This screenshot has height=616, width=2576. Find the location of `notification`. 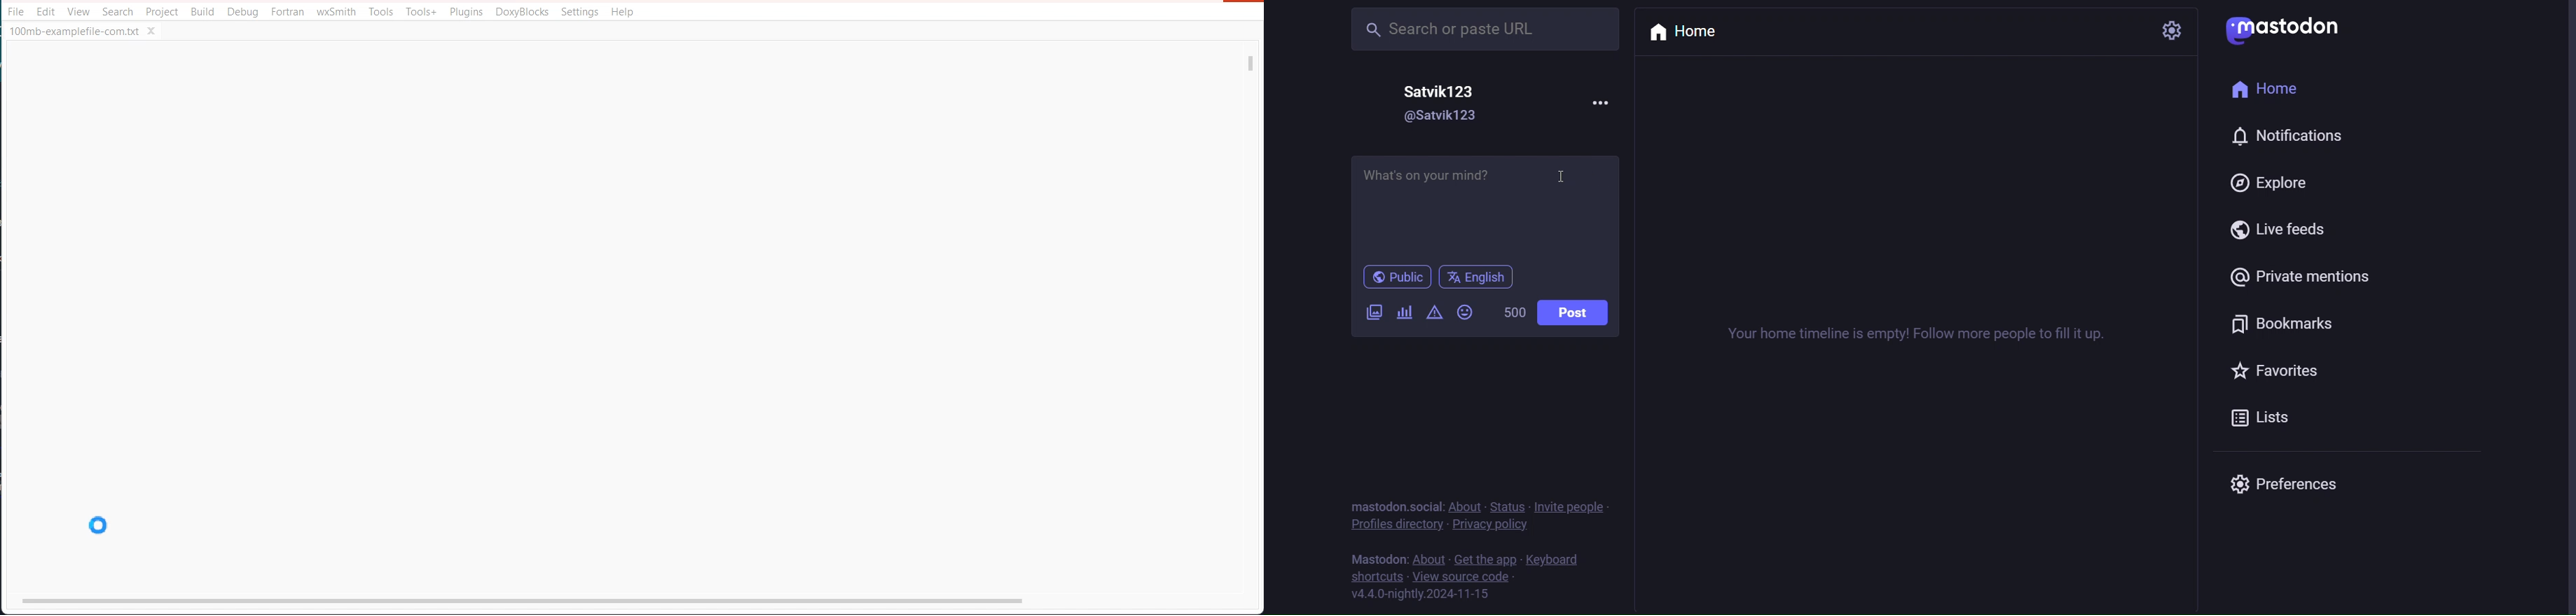

notification is located at coordinates (2286, 139).